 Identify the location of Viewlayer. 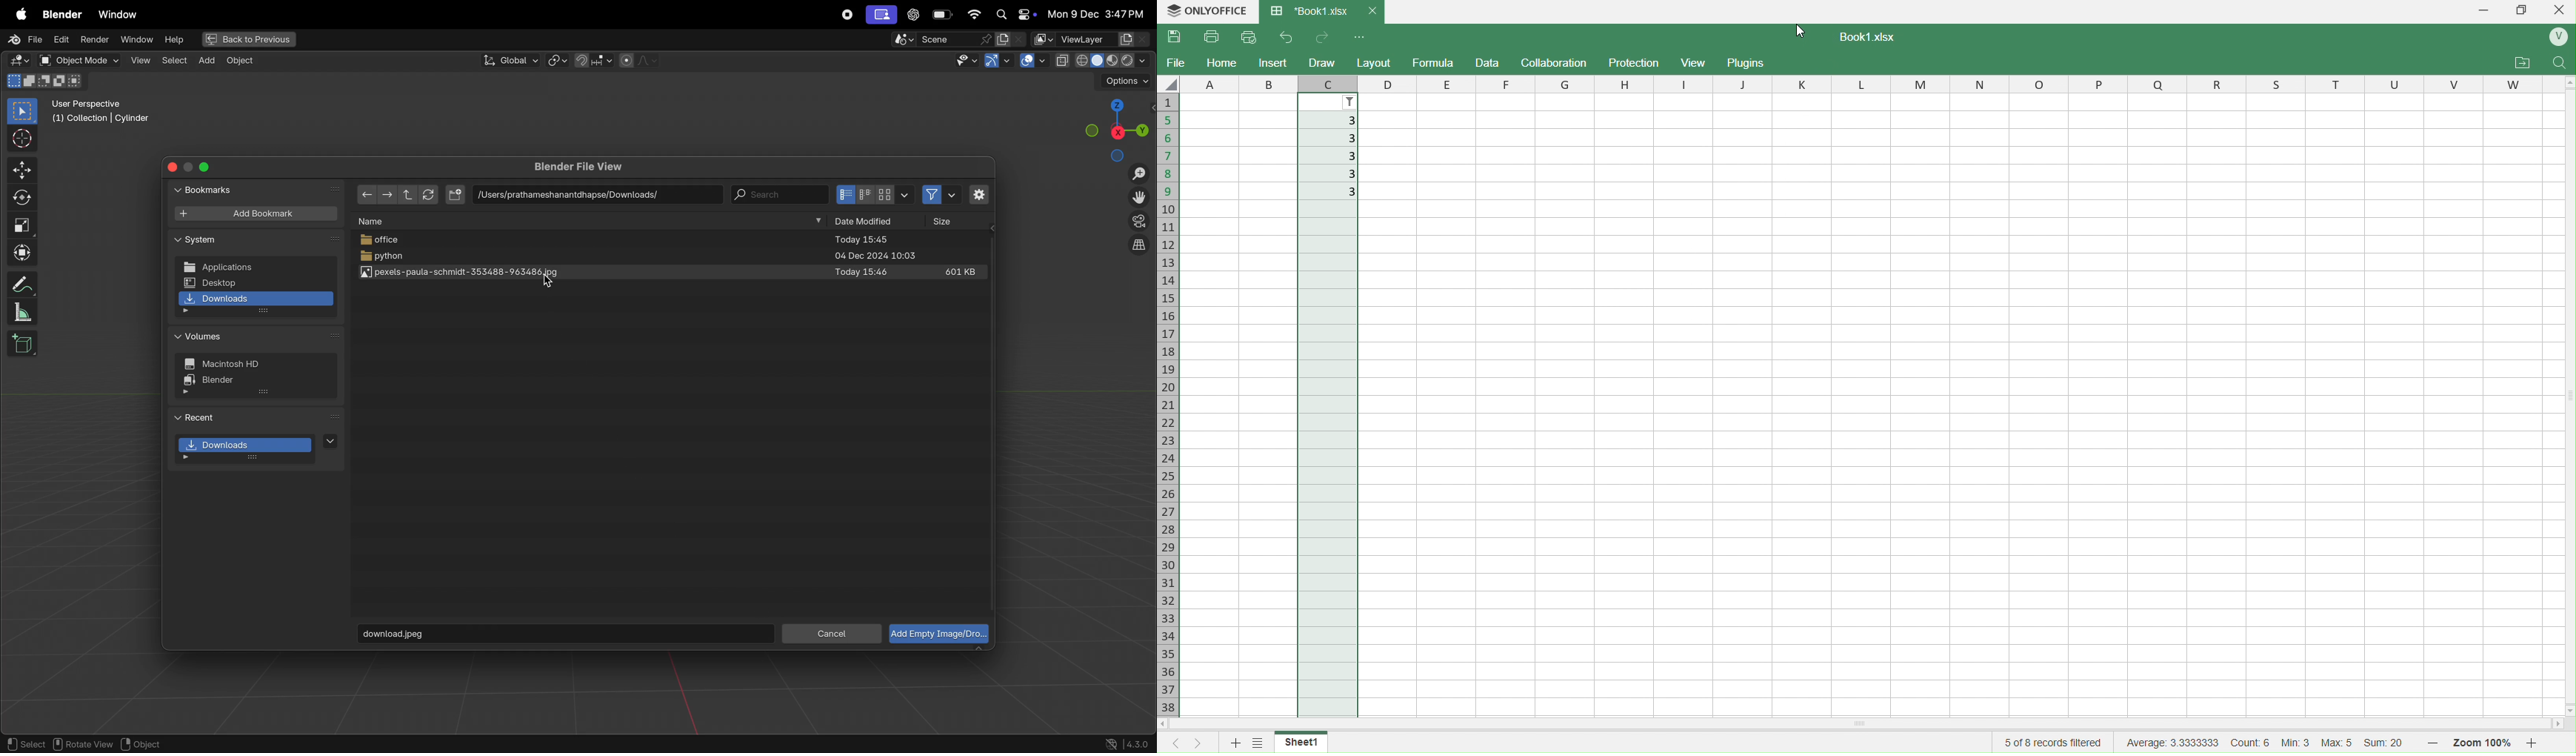
(1092, 39).